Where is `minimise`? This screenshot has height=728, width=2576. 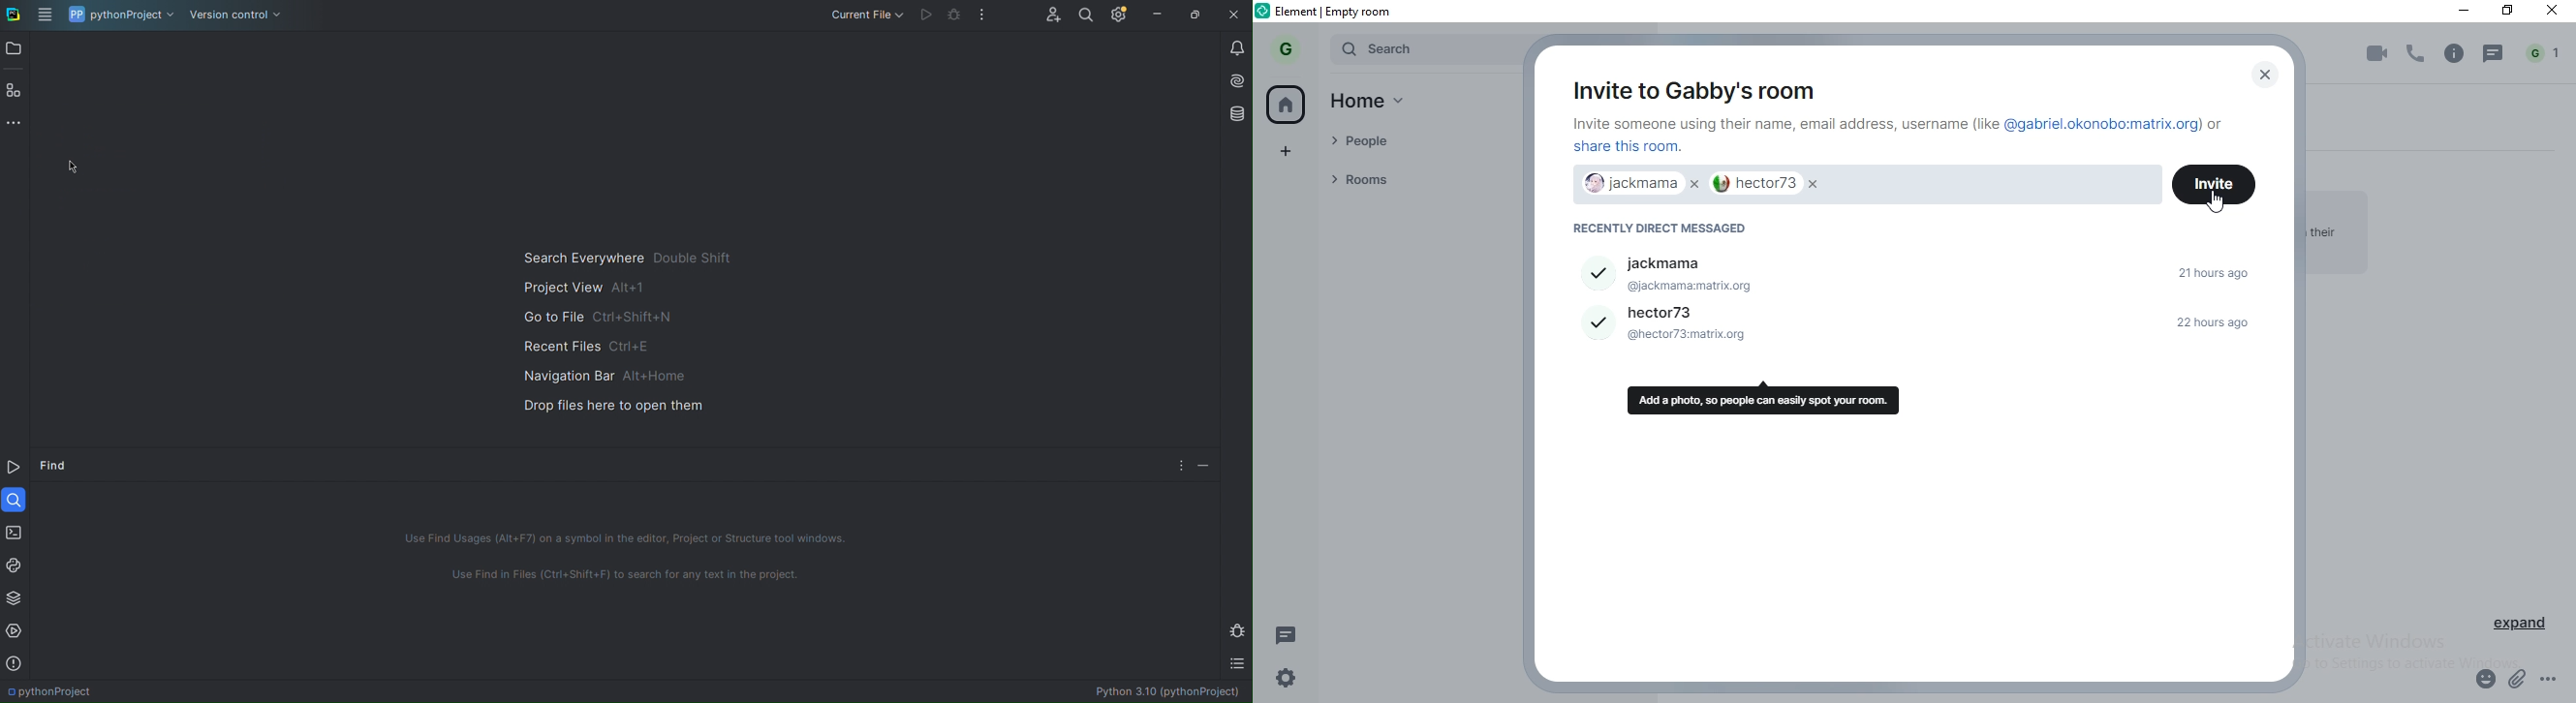
minimise is located at coordinates (2457, 11).